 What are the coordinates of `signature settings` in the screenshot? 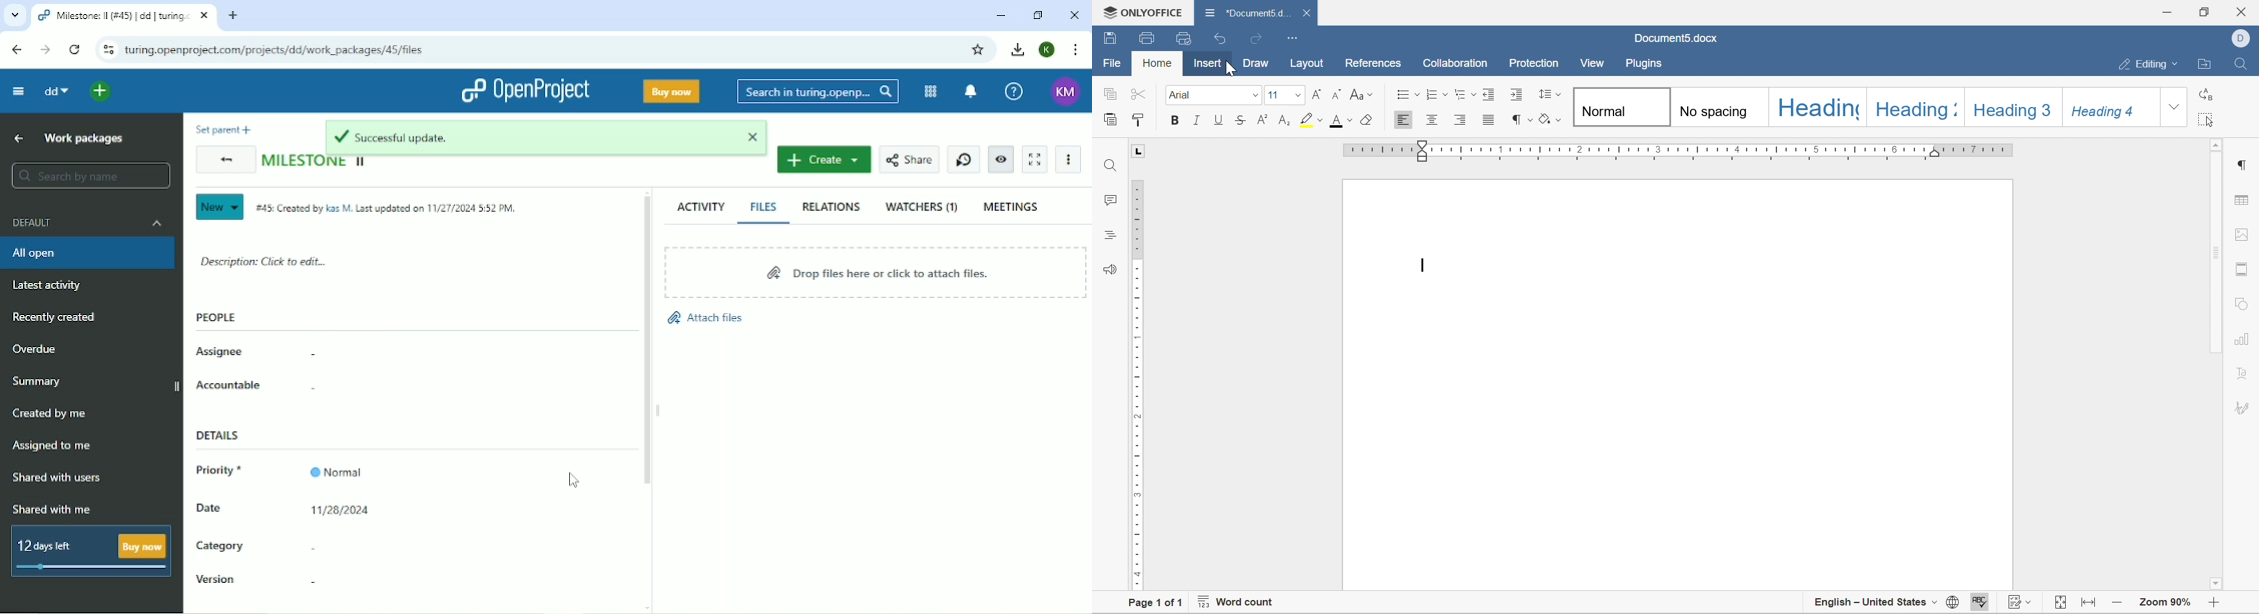 It's located at (2243, 407).